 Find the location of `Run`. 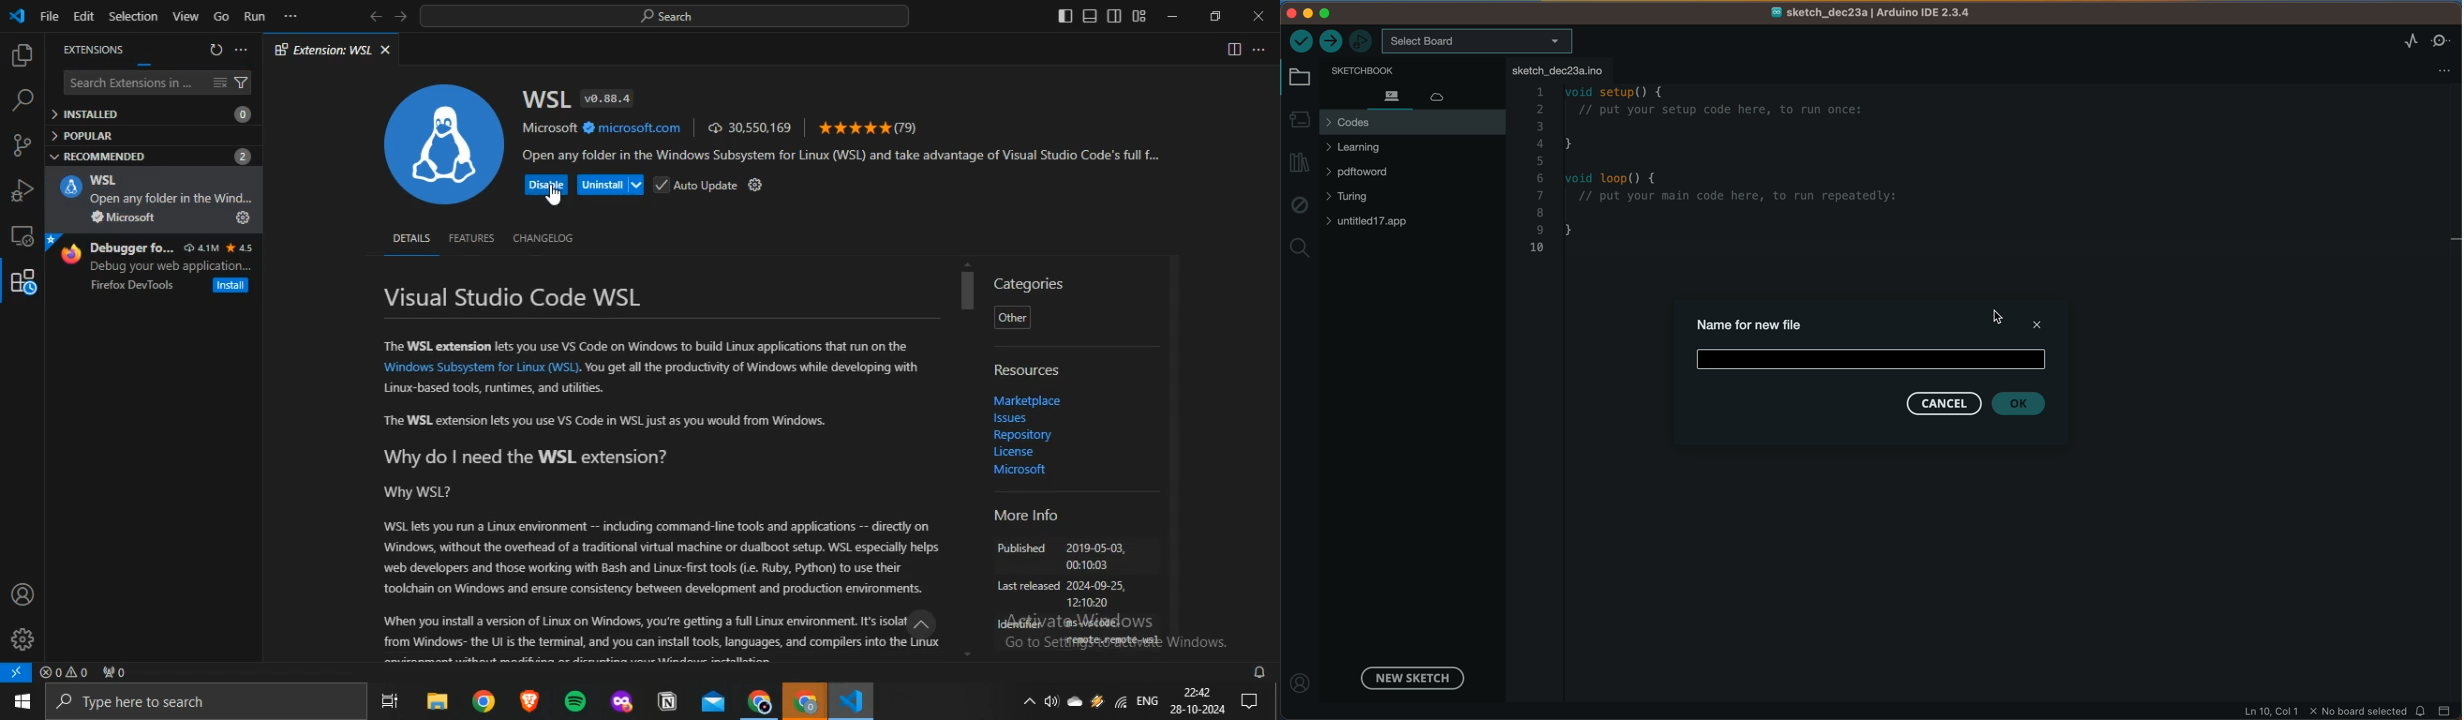

Run is located at coordinates (255, 16).